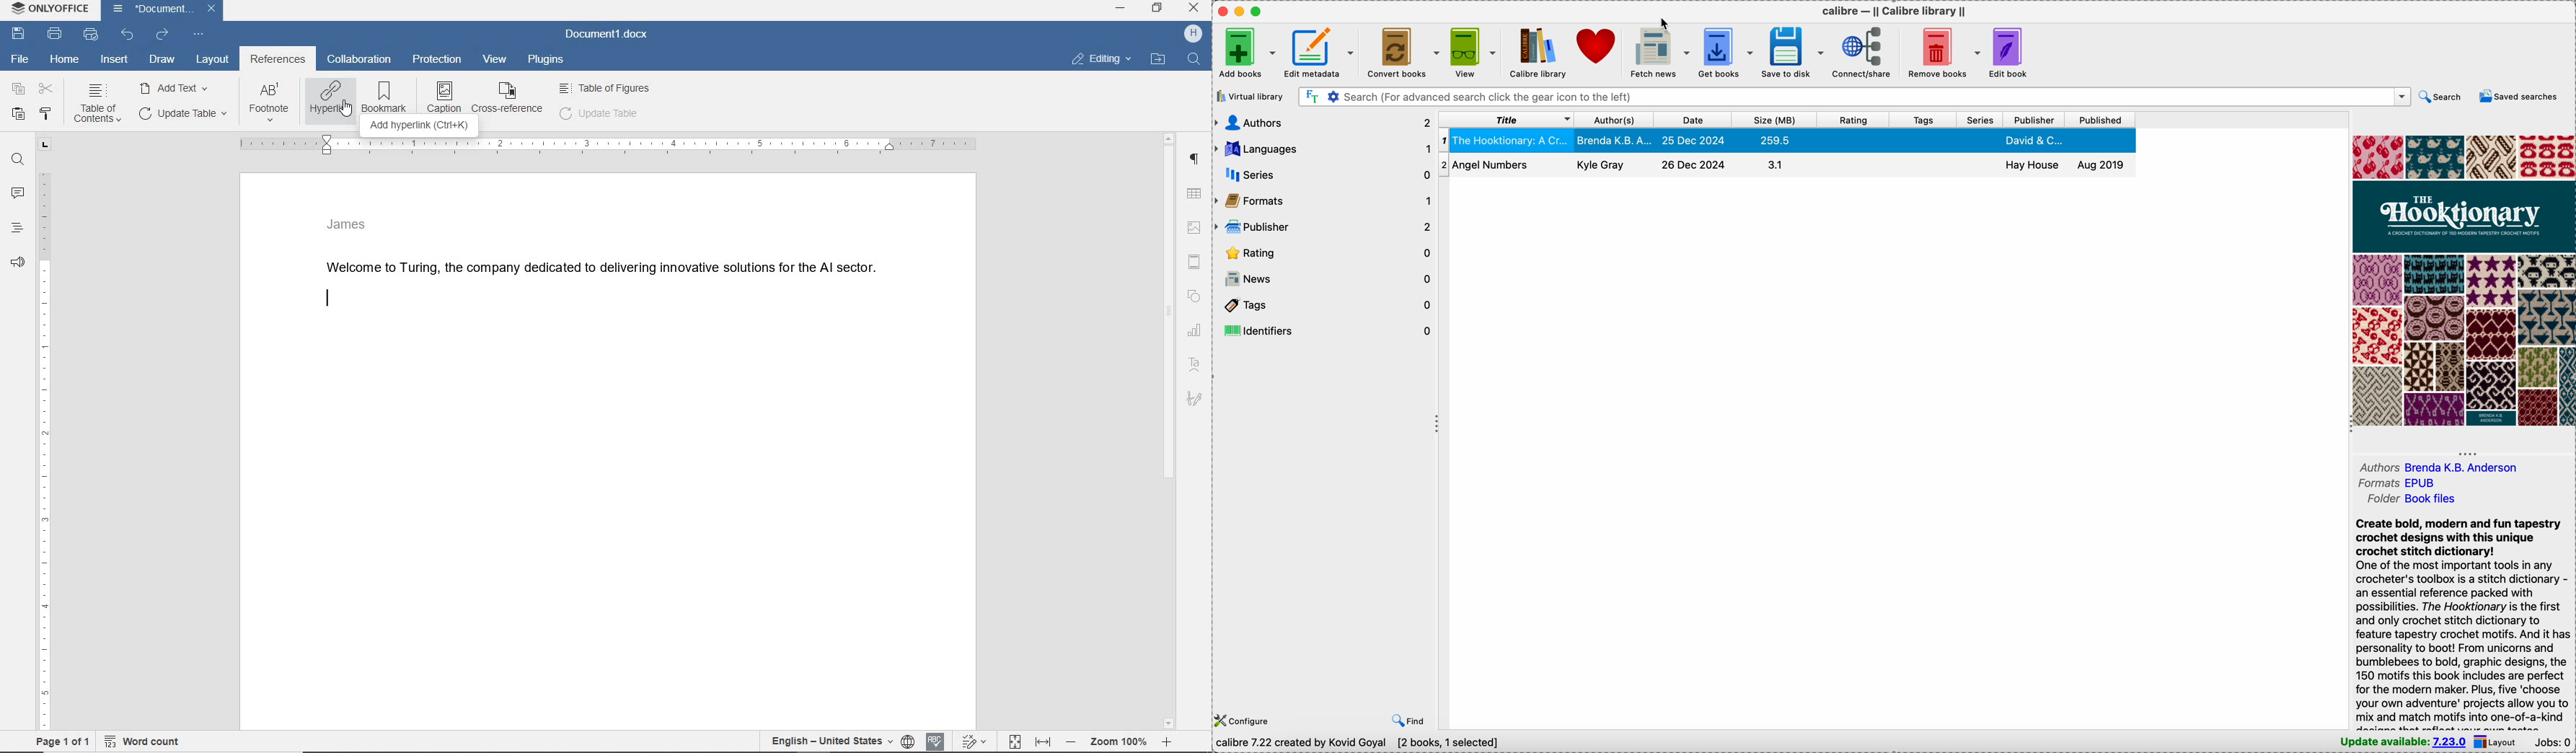 The width and height of the screenshot is (2576, 756). I want to click on FOOTNOTE, so click(269, 105).